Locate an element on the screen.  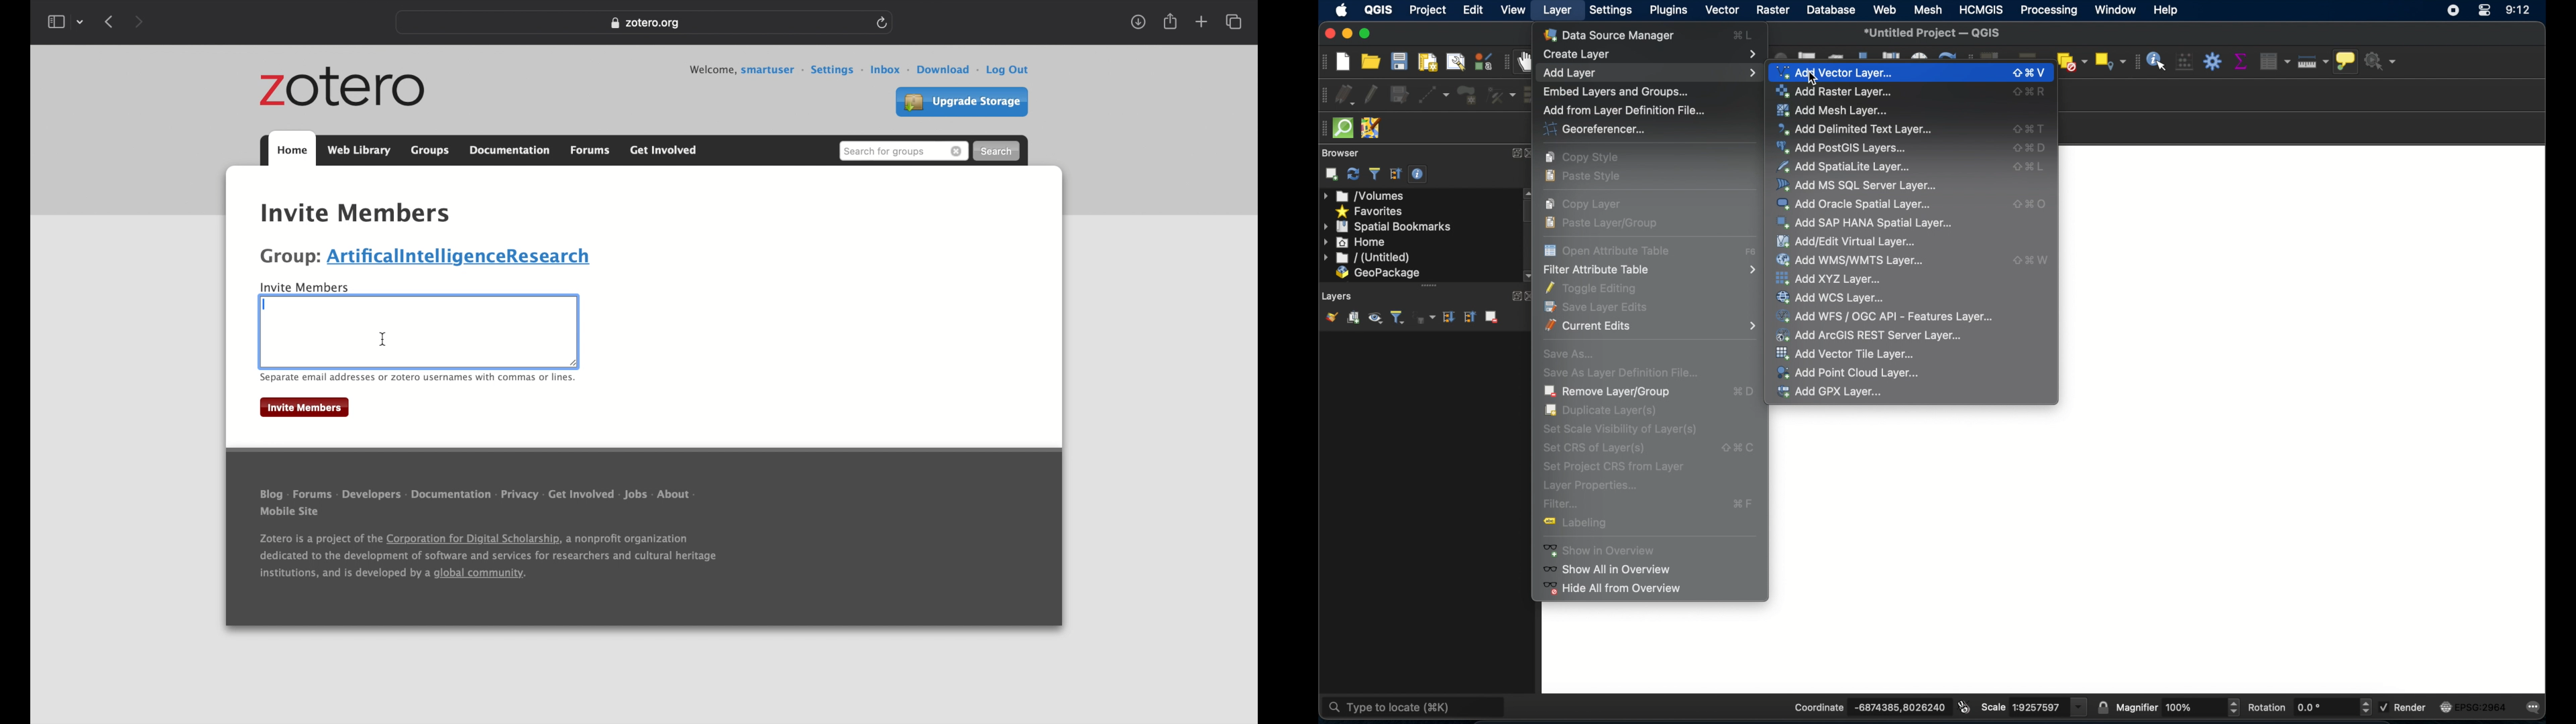
digitizing toolbar is located at coordinates (1320, 95).